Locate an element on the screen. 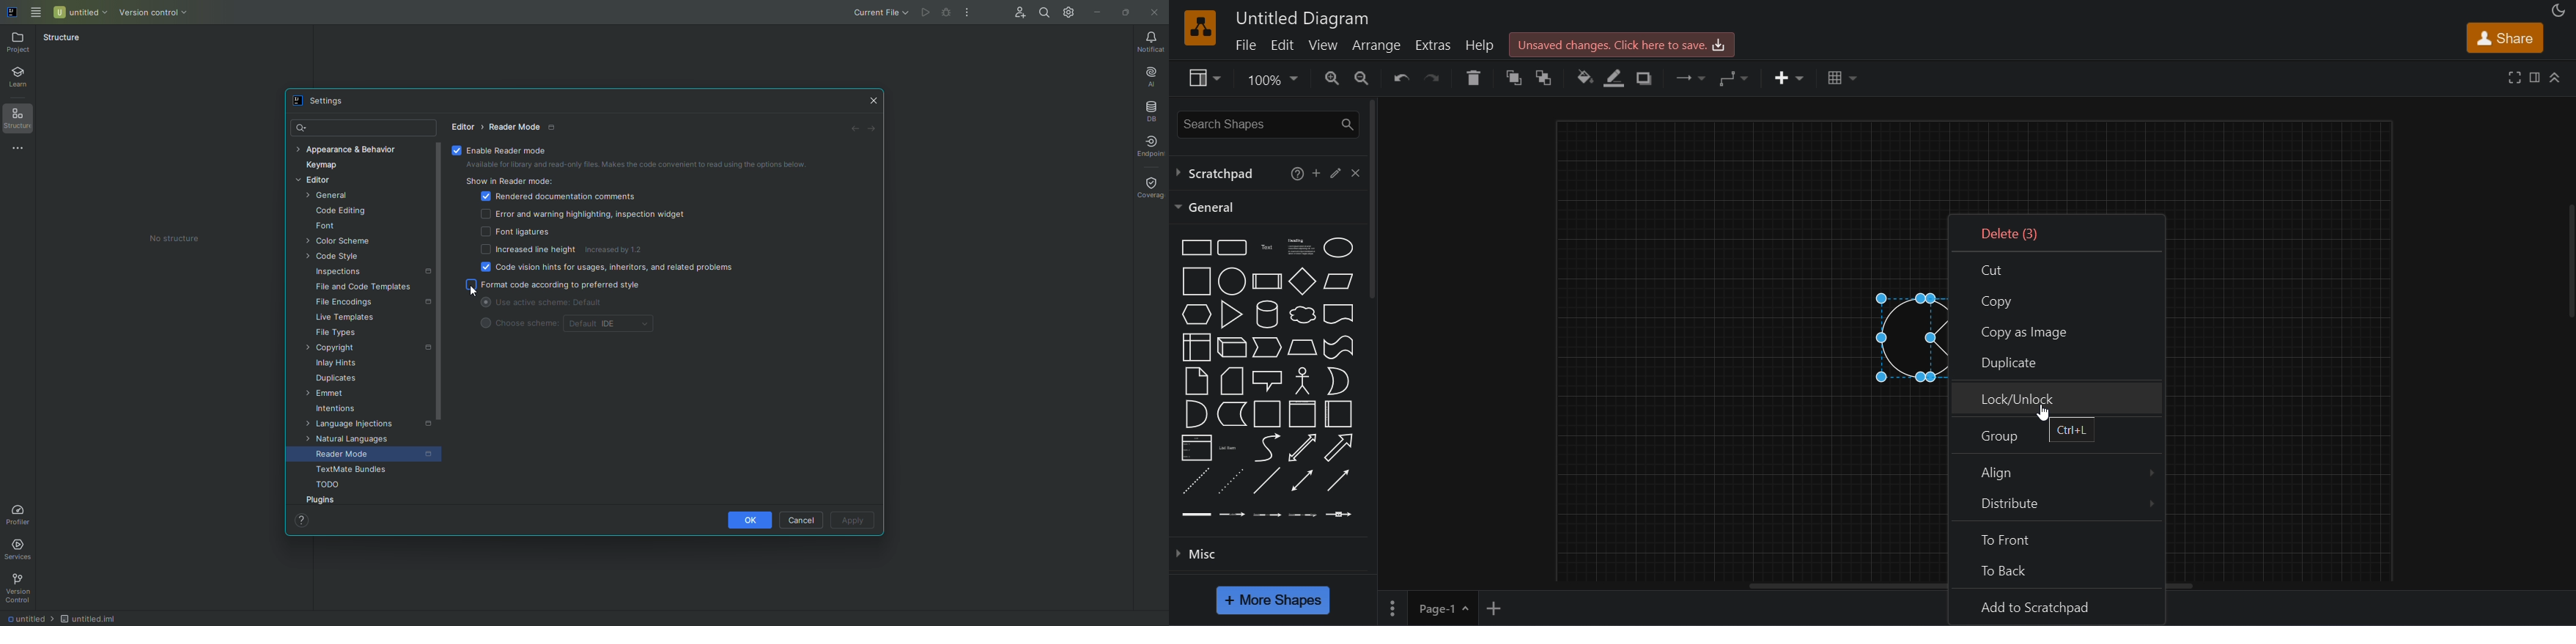  Reader mode is located at coordinates (524, 127).